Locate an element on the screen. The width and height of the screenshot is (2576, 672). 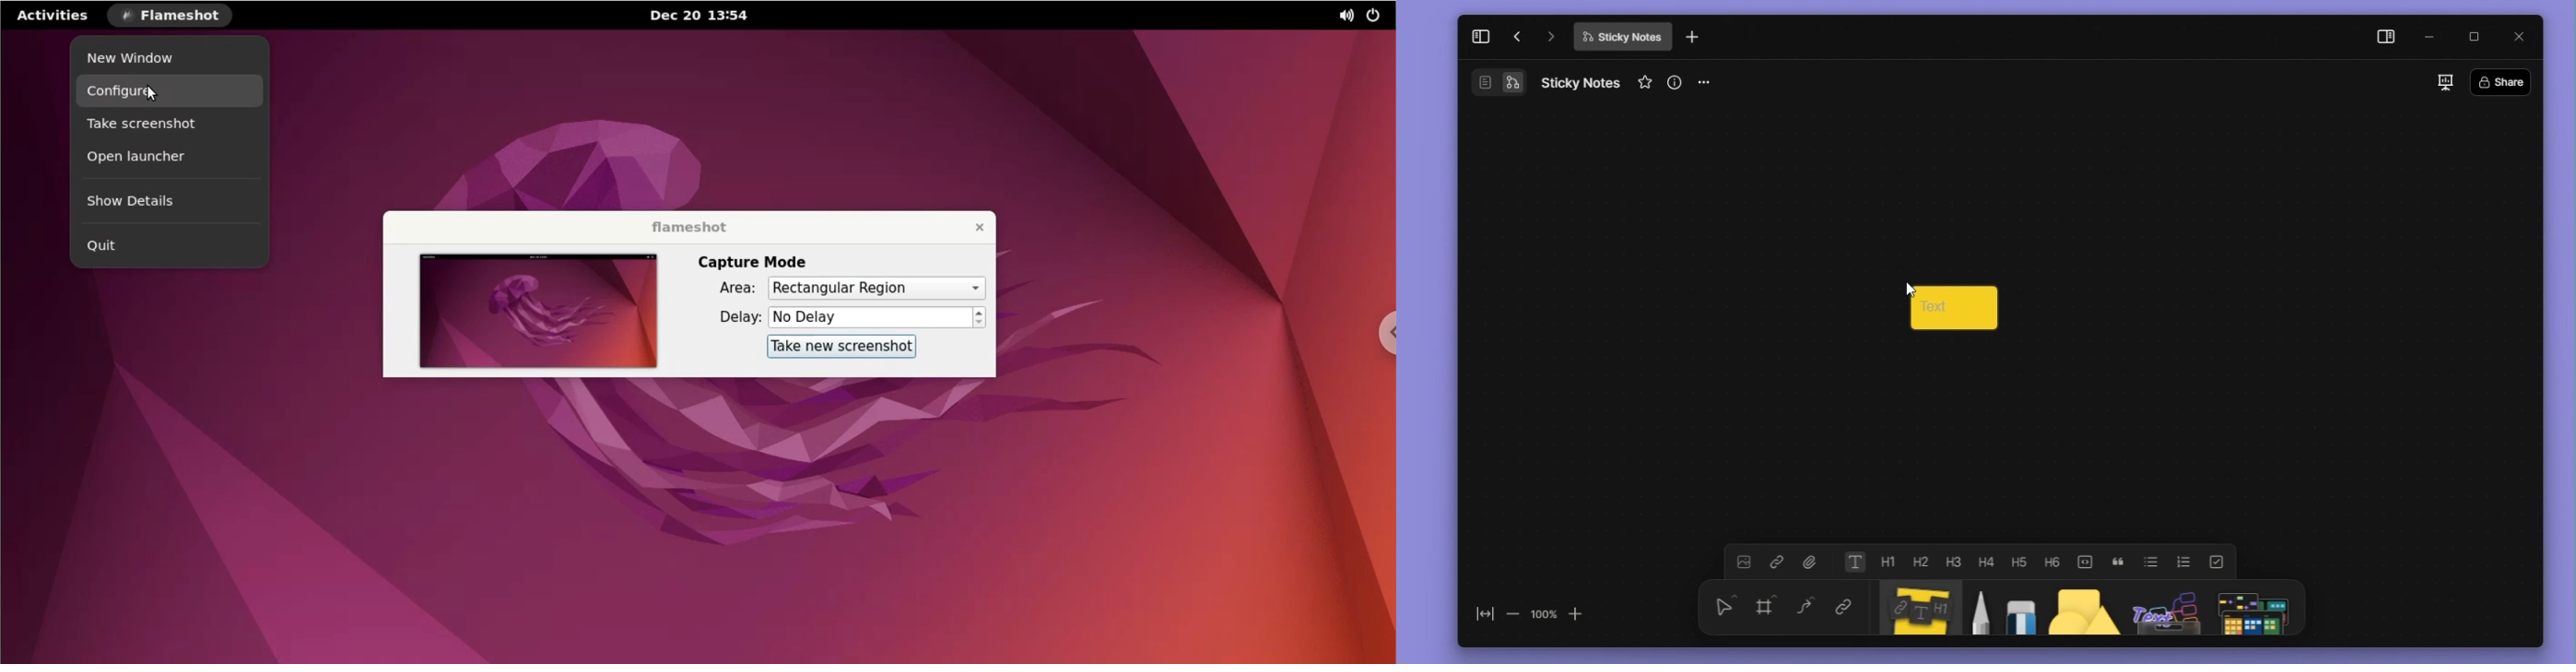
Assets Panel Icon is located at coordinates (2164, 611).